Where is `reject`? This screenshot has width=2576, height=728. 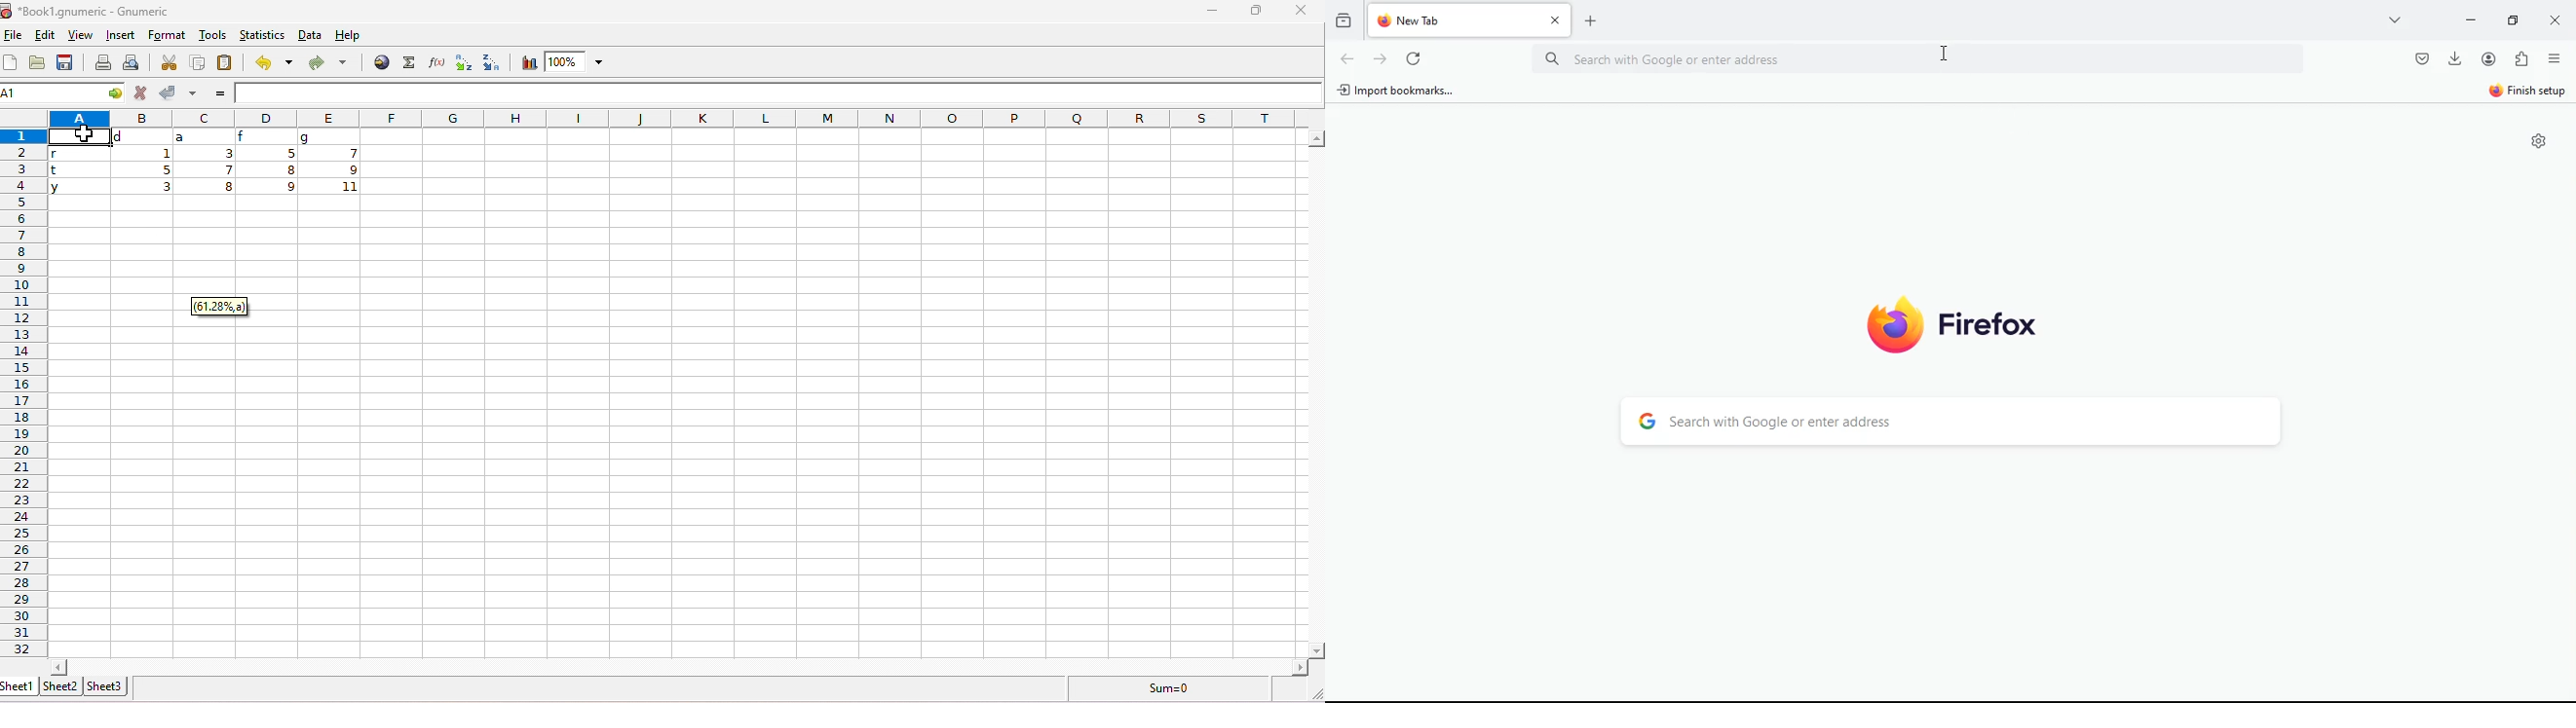 reject is located at coordinates (139, 93).